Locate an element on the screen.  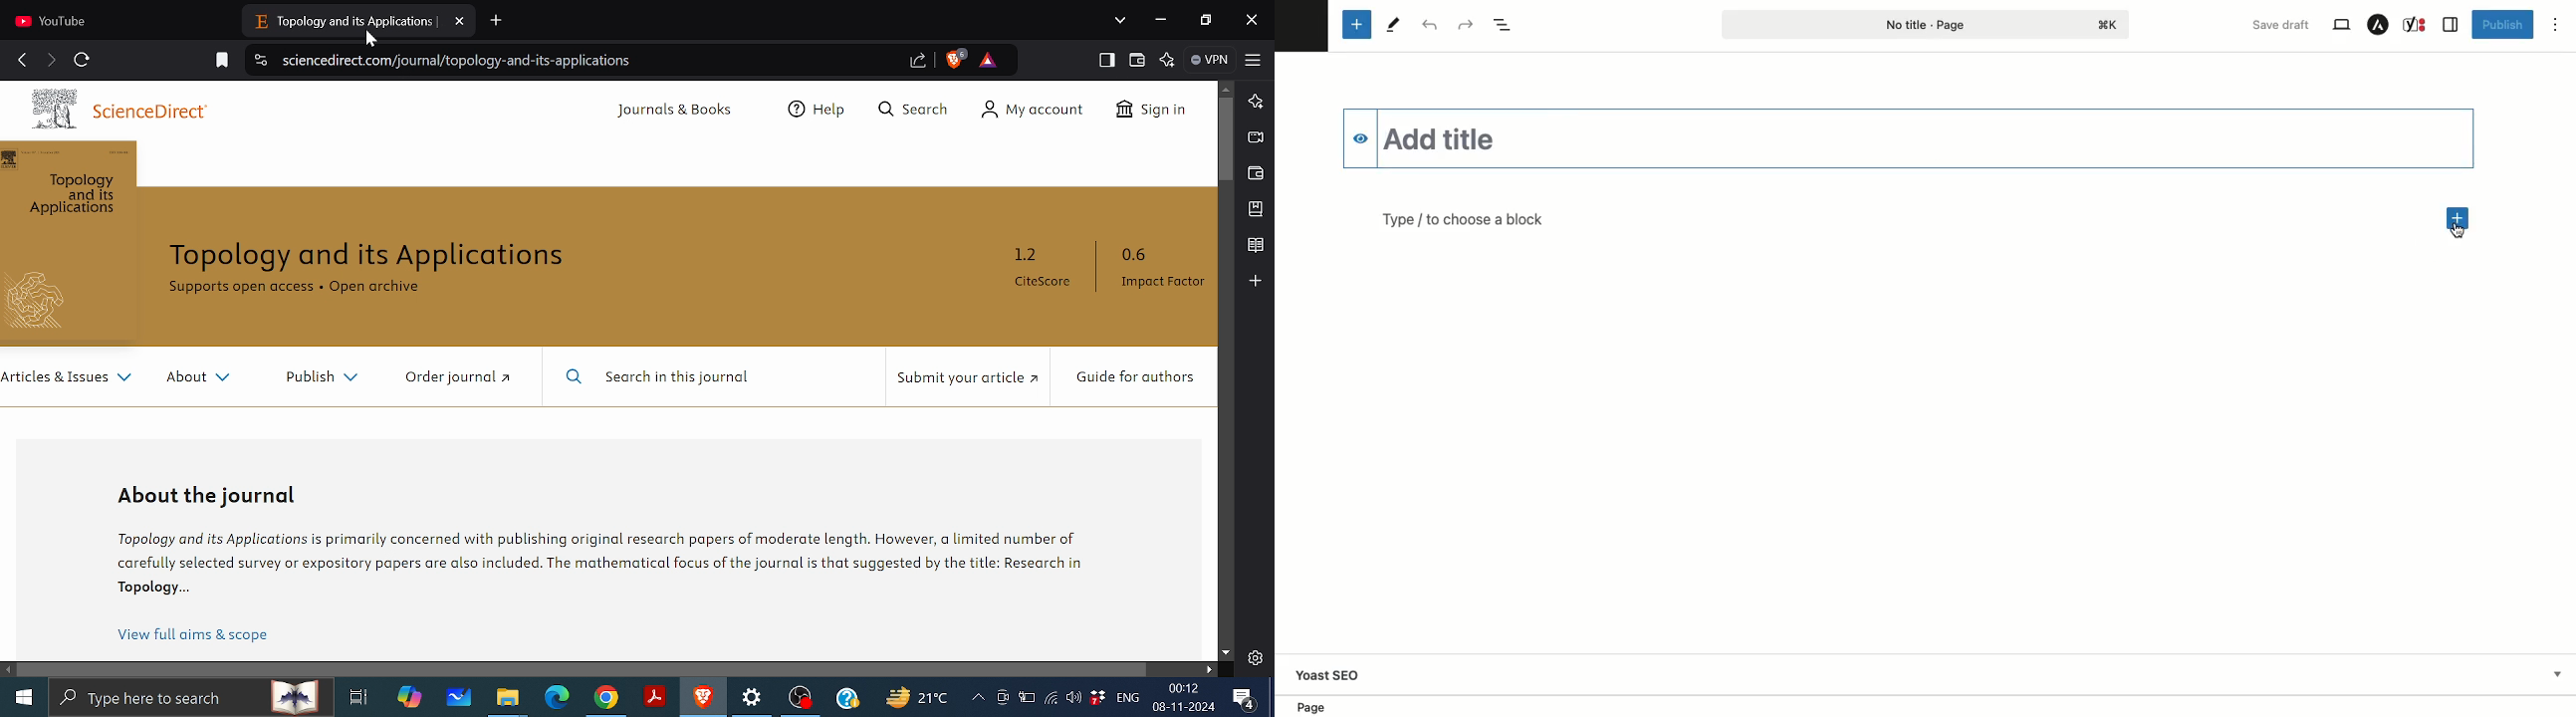
copilot is located at coordinates (410, 697).